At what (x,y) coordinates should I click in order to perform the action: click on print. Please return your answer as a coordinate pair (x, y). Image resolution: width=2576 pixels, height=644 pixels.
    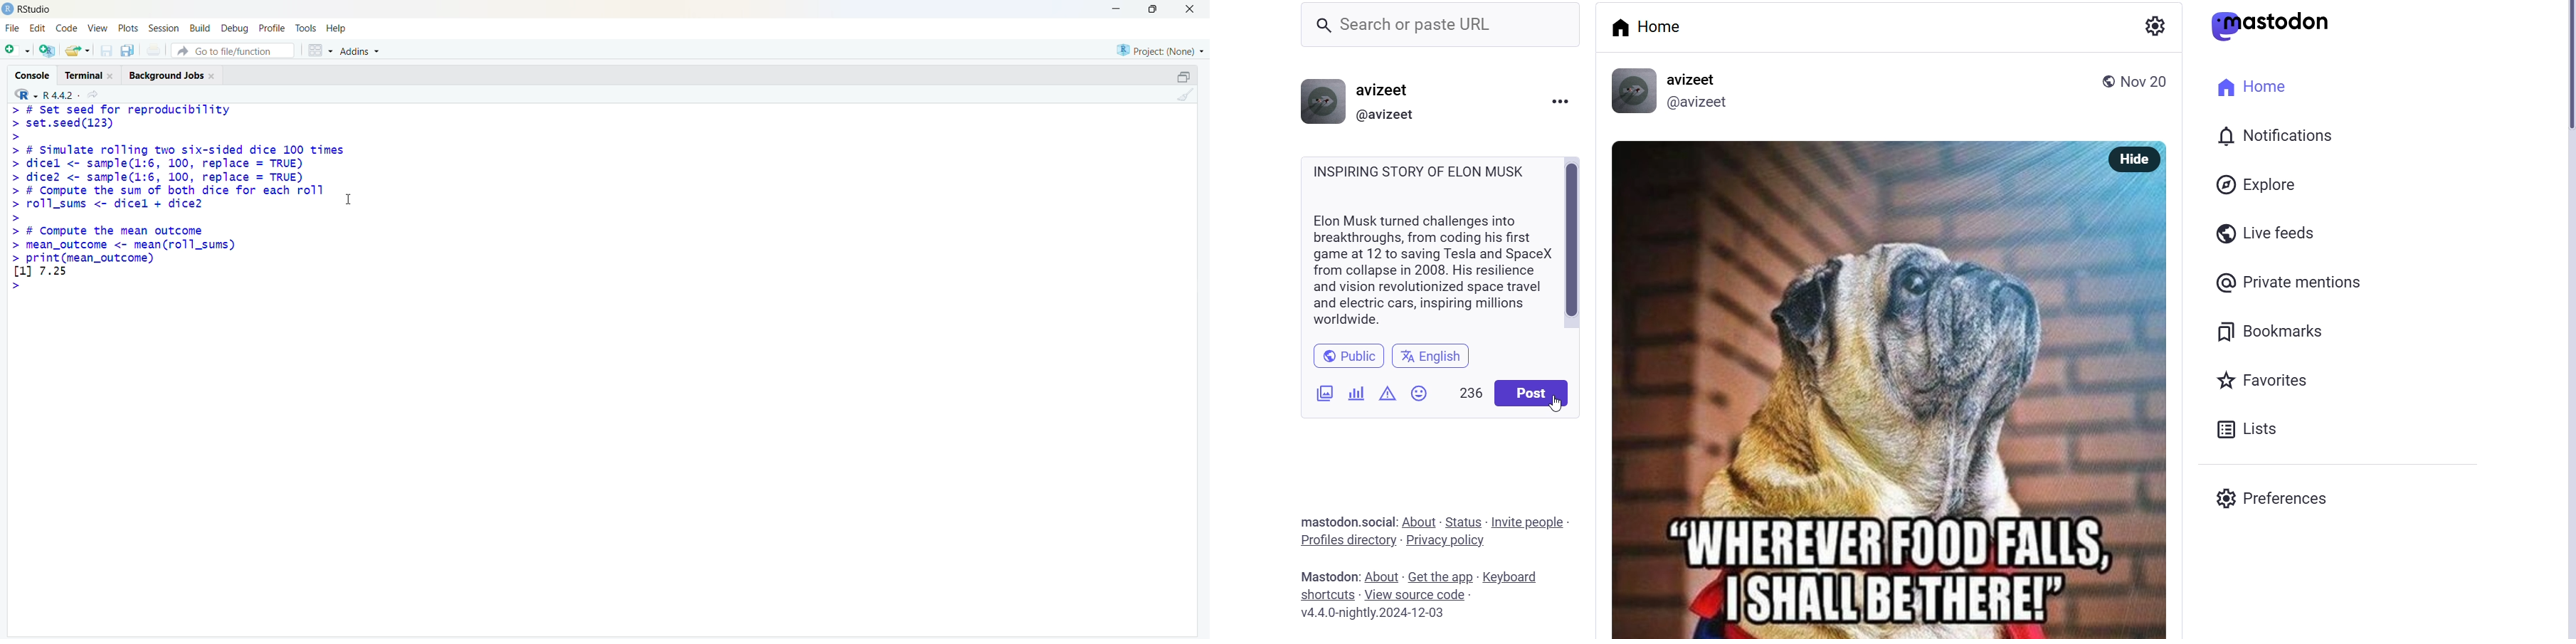
    Looking at the image, I should click on (154, 50).